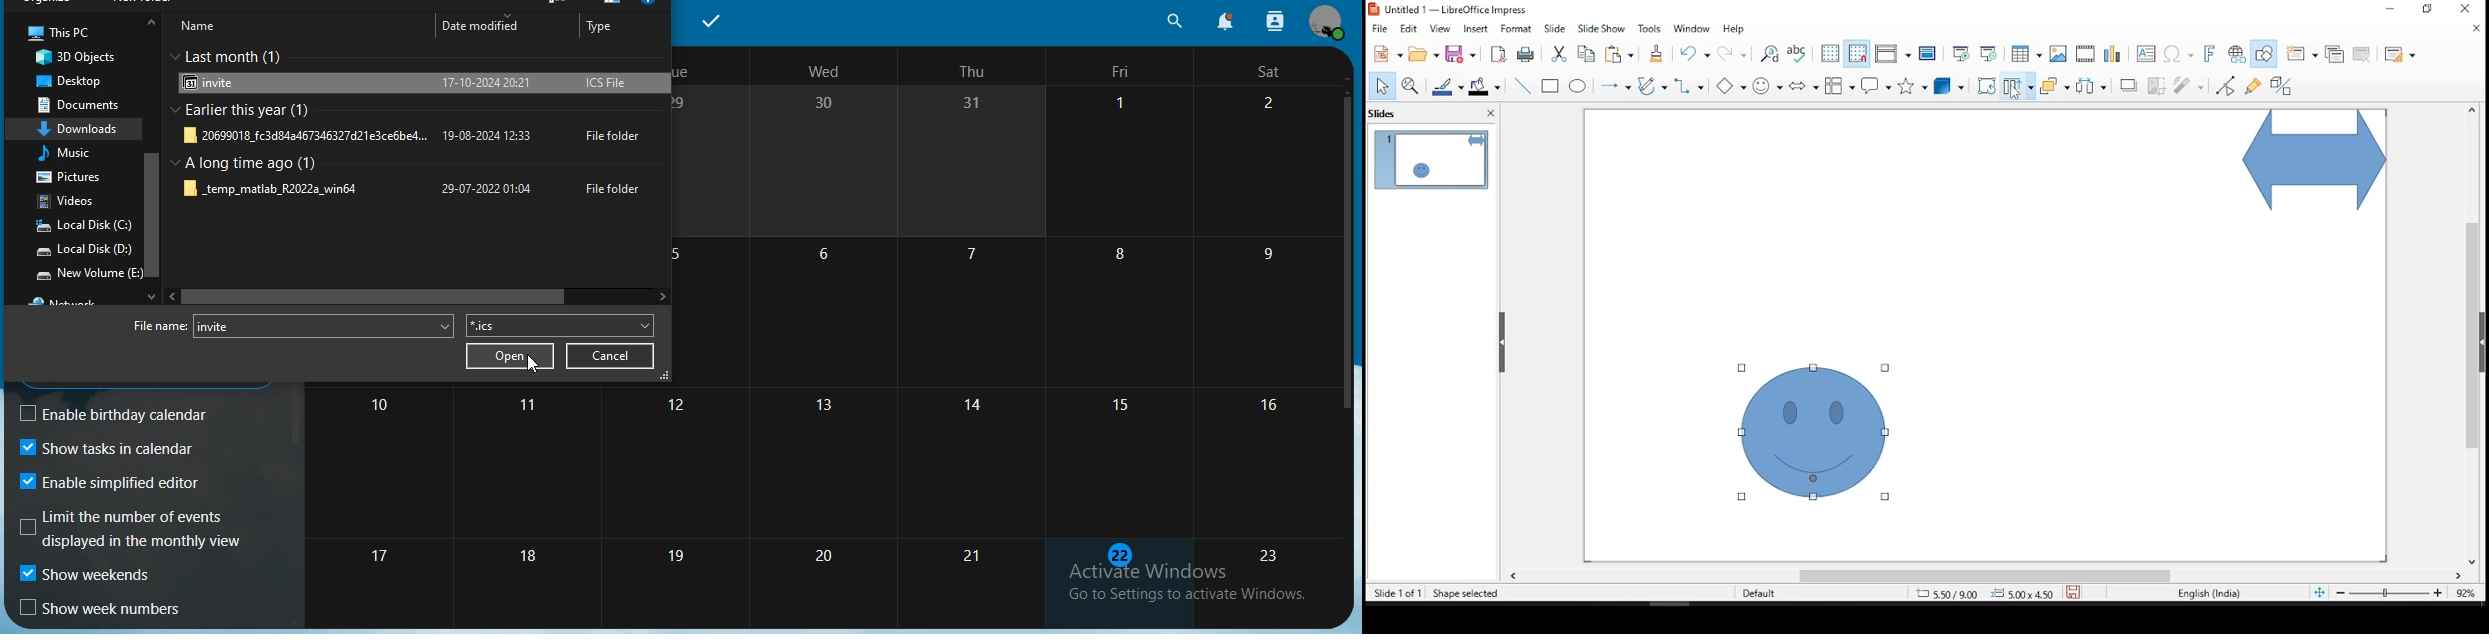 Image resolution: width=2492 pixels, height=644 pixels. What do you see at coordinates (71, 203) in the screenshot?
I see `videos` at bounding box center [71, 203].